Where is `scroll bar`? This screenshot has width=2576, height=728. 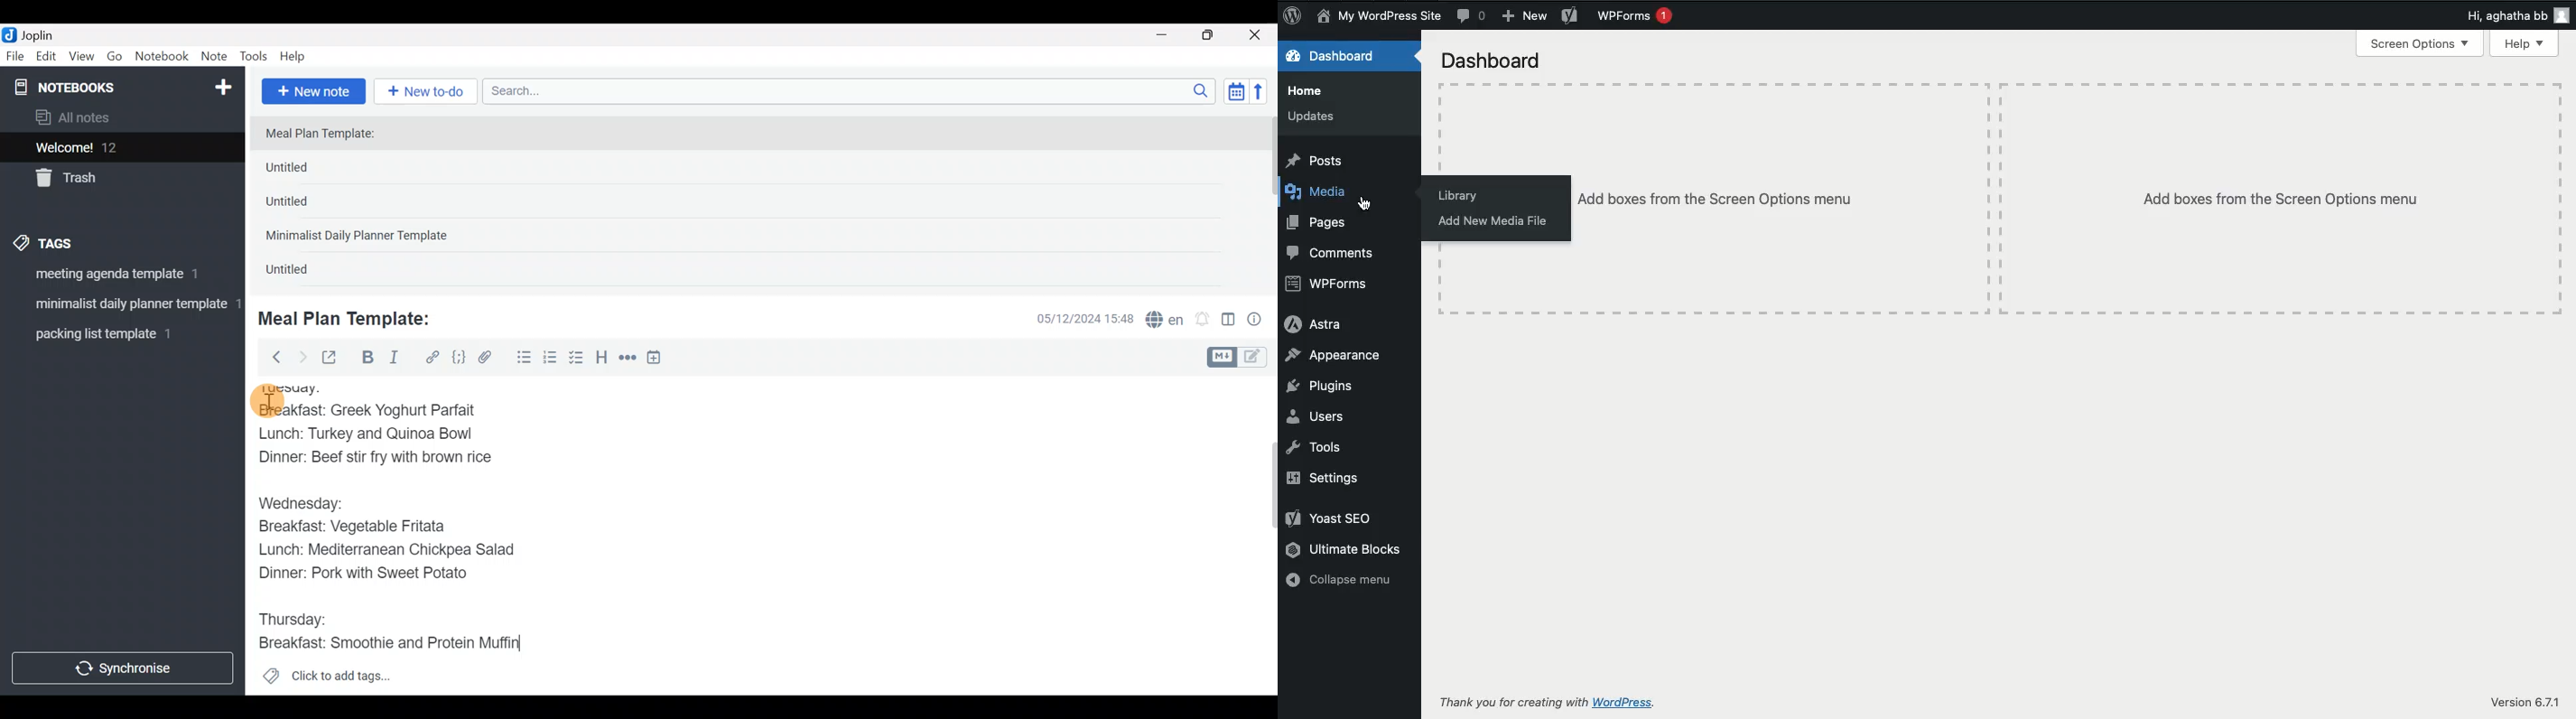 scroll bar is located at coordinates (1269, 201).